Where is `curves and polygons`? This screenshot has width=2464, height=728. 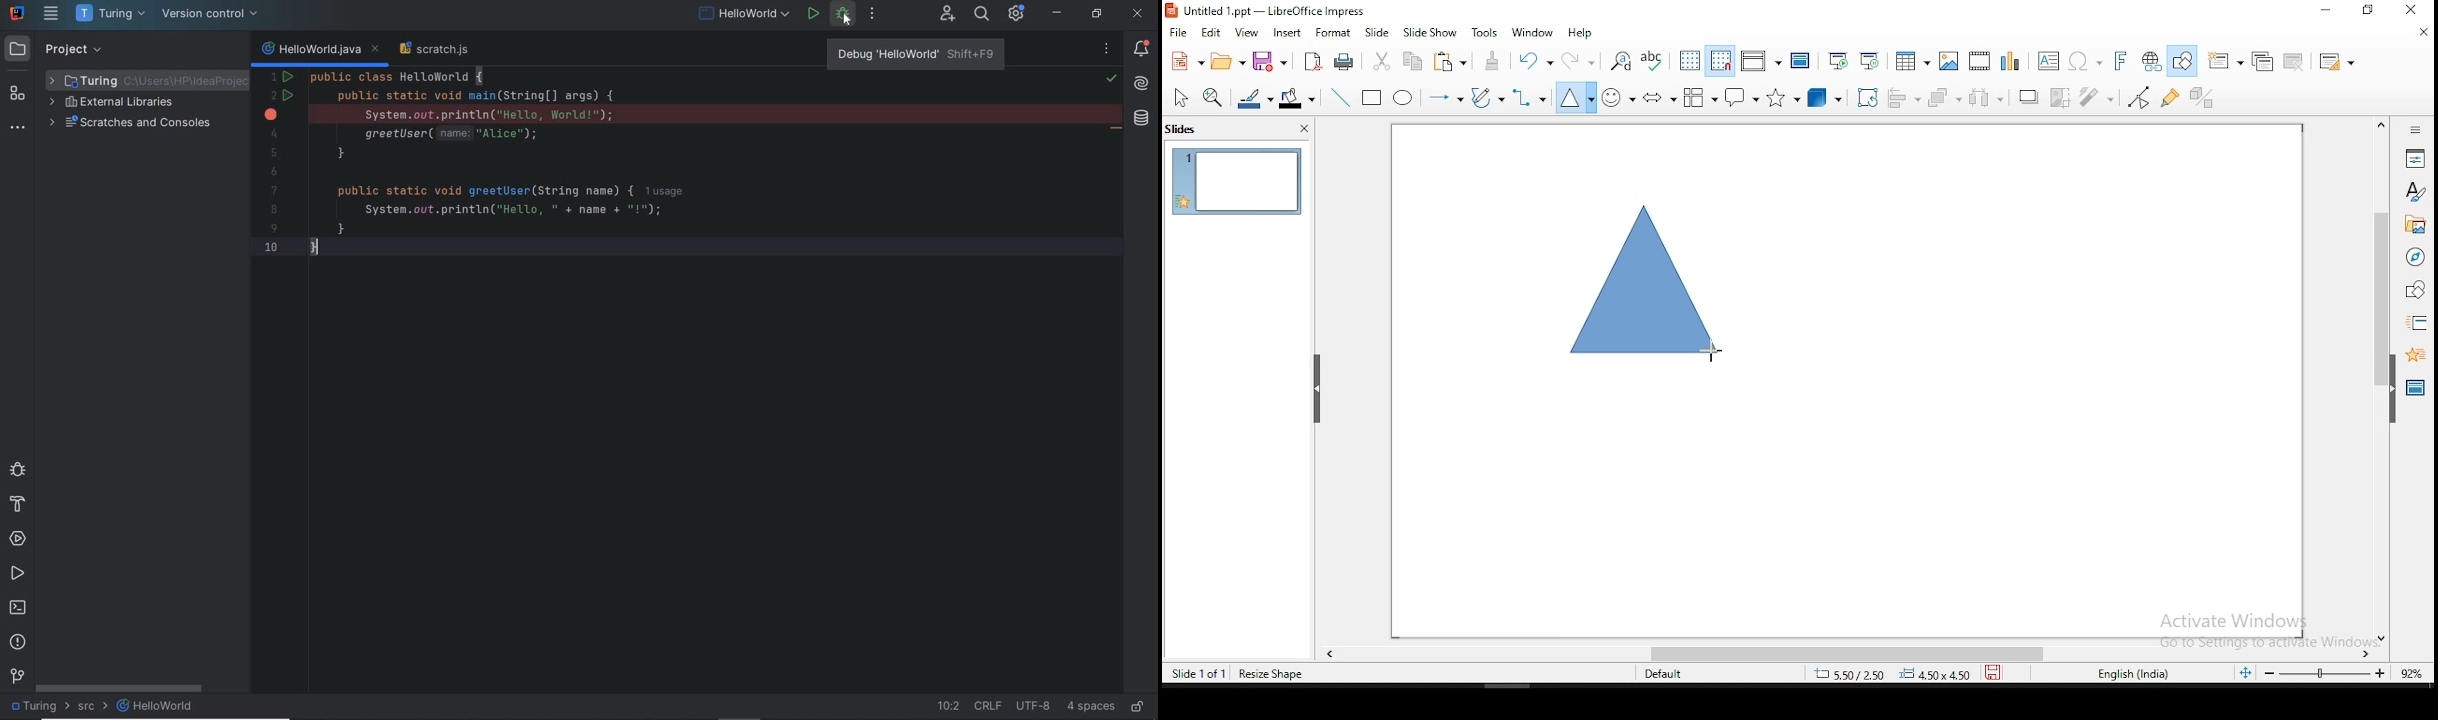
curves and polygons is located at coordinates (1487, 99).